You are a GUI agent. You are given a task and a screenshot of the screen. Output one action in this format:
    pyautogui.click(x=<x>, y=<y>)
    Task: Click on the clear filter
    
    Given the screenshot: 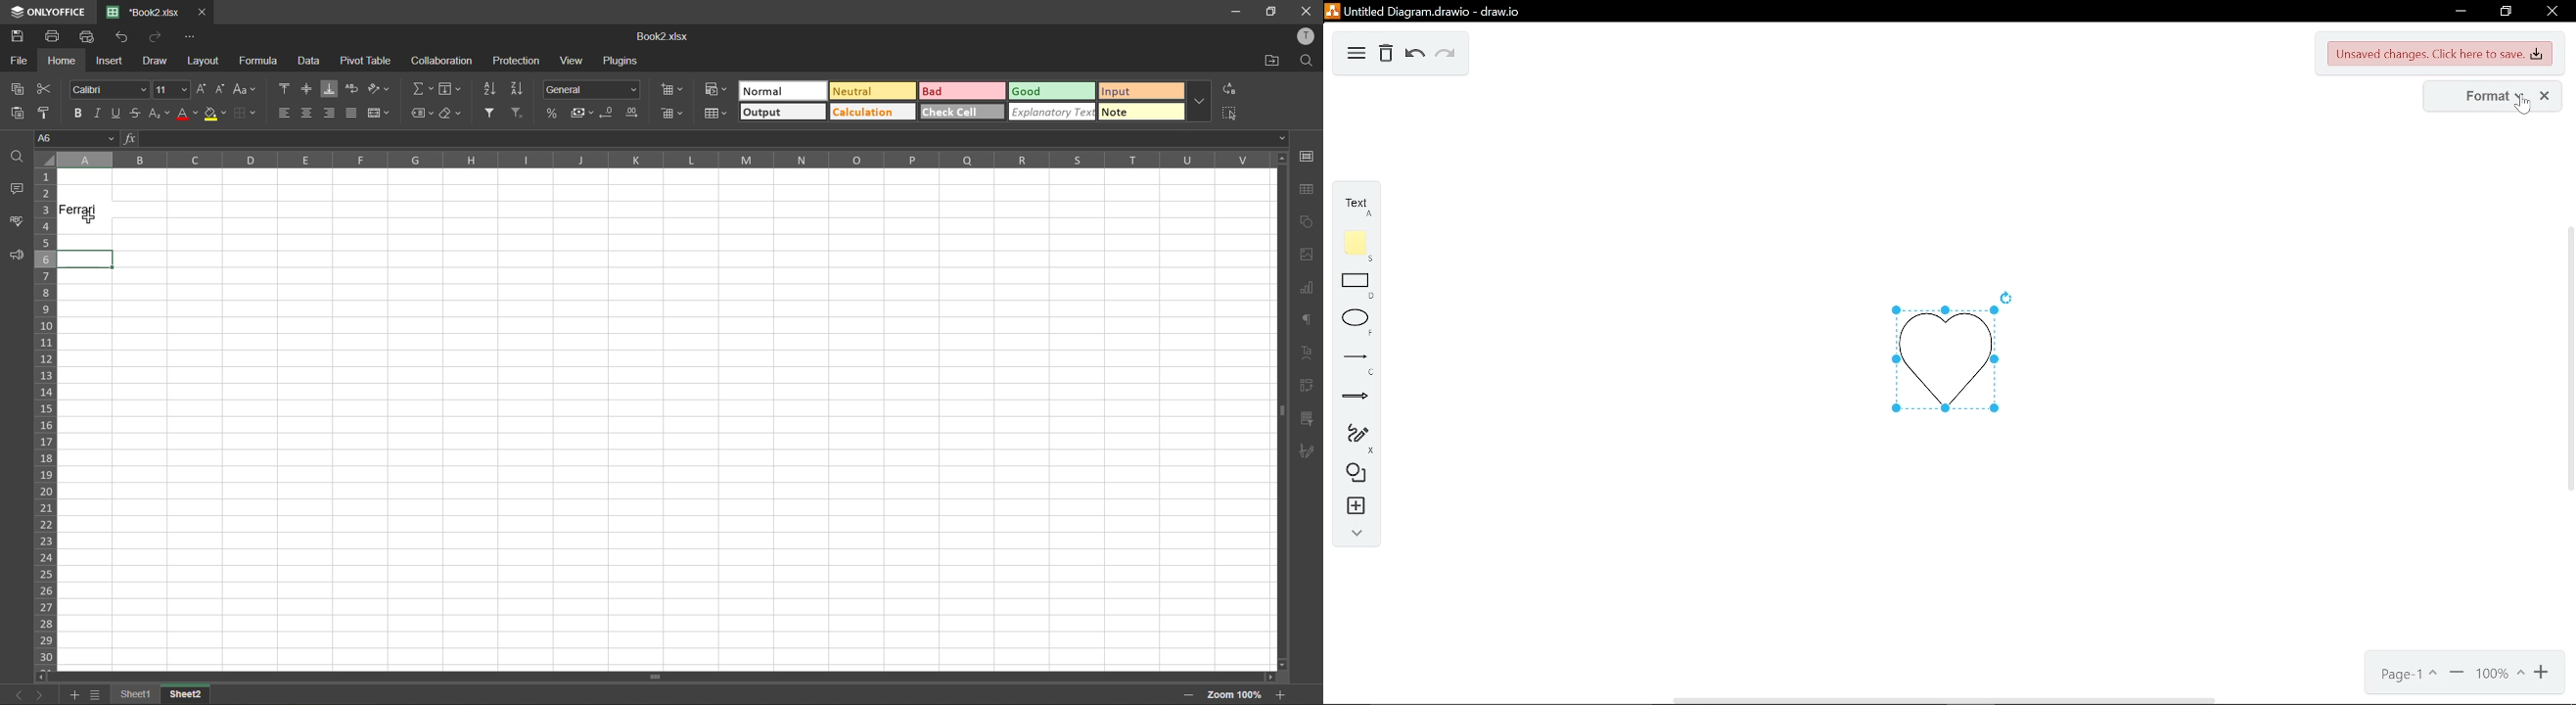 What is the action you would take?
    pyautogui.click(x=519, y=114)
    